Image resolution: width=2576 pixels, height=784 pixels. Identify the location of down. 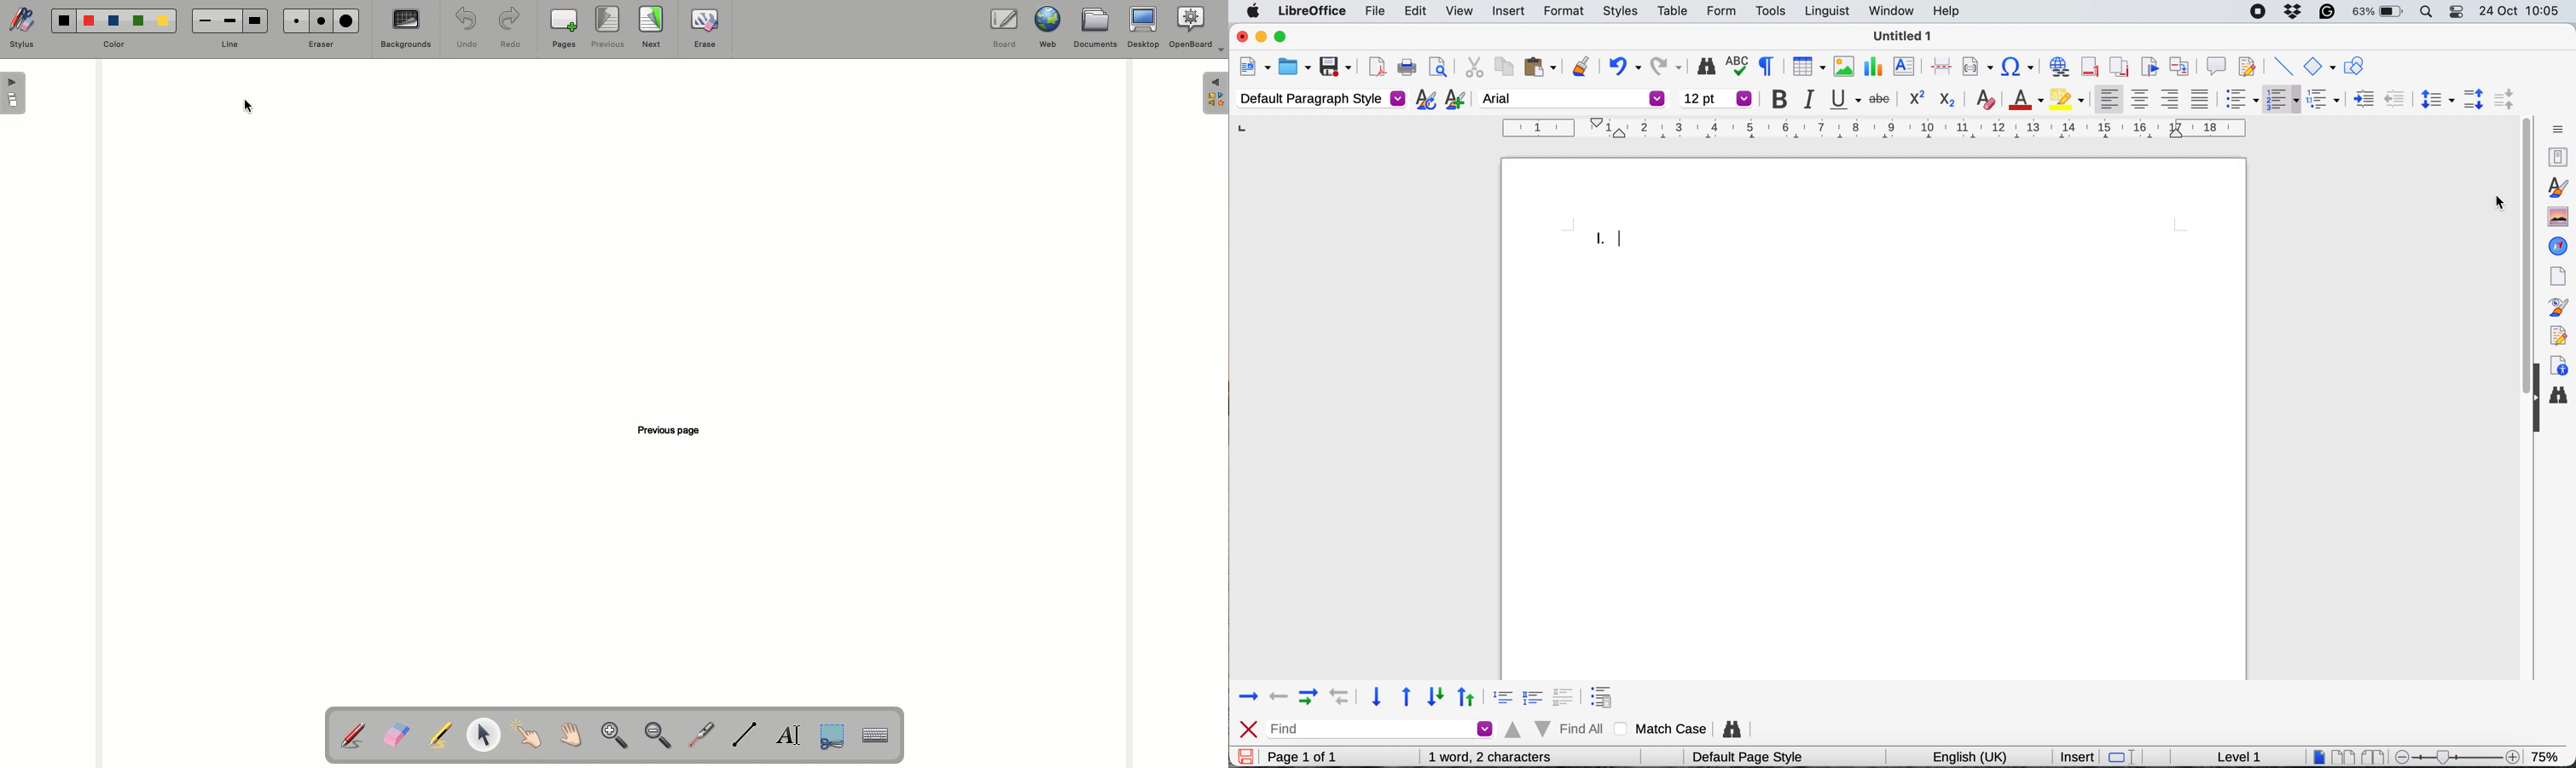
(1436, 696).